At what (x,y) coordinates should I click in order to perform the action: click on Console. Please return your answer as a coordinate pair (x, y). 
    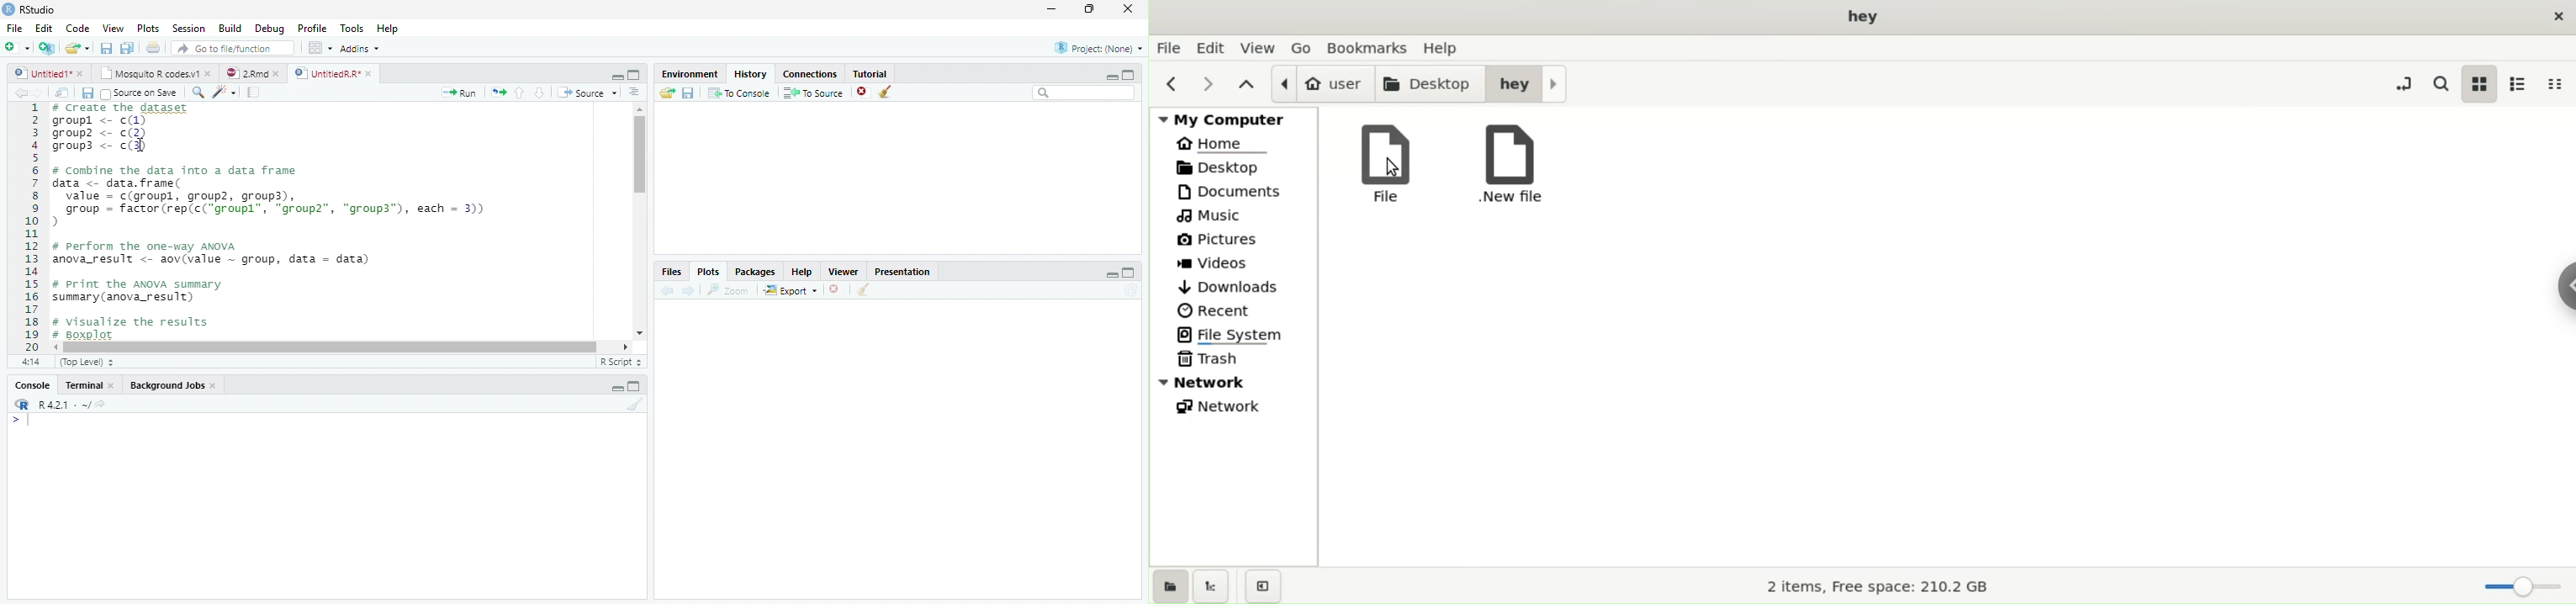
    Looking at the image, I should click on (32, 387).